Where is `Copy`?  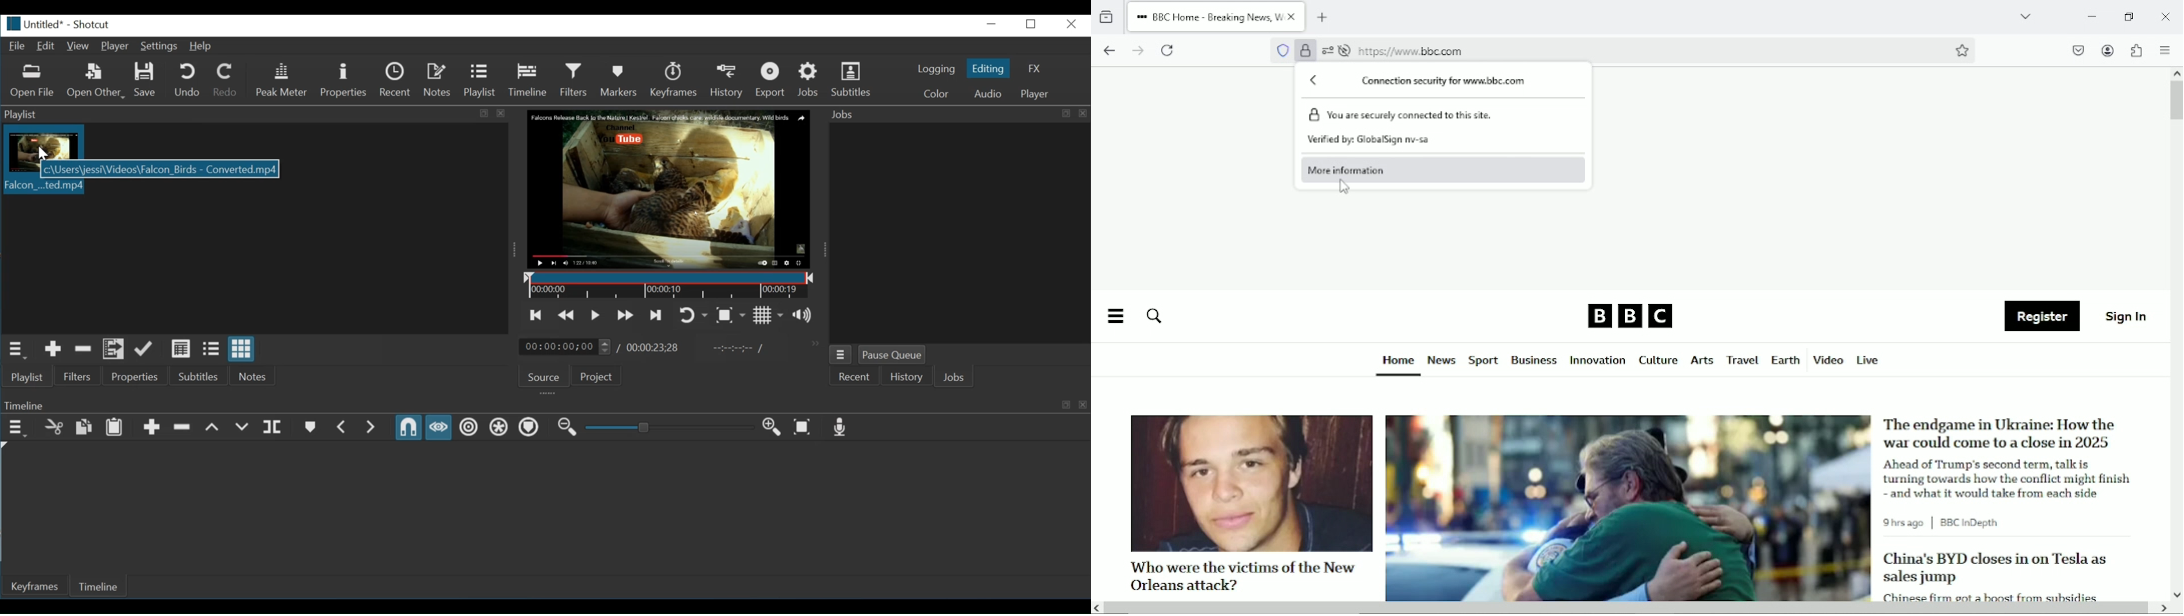
Copy is located at coordinates (84, 428).